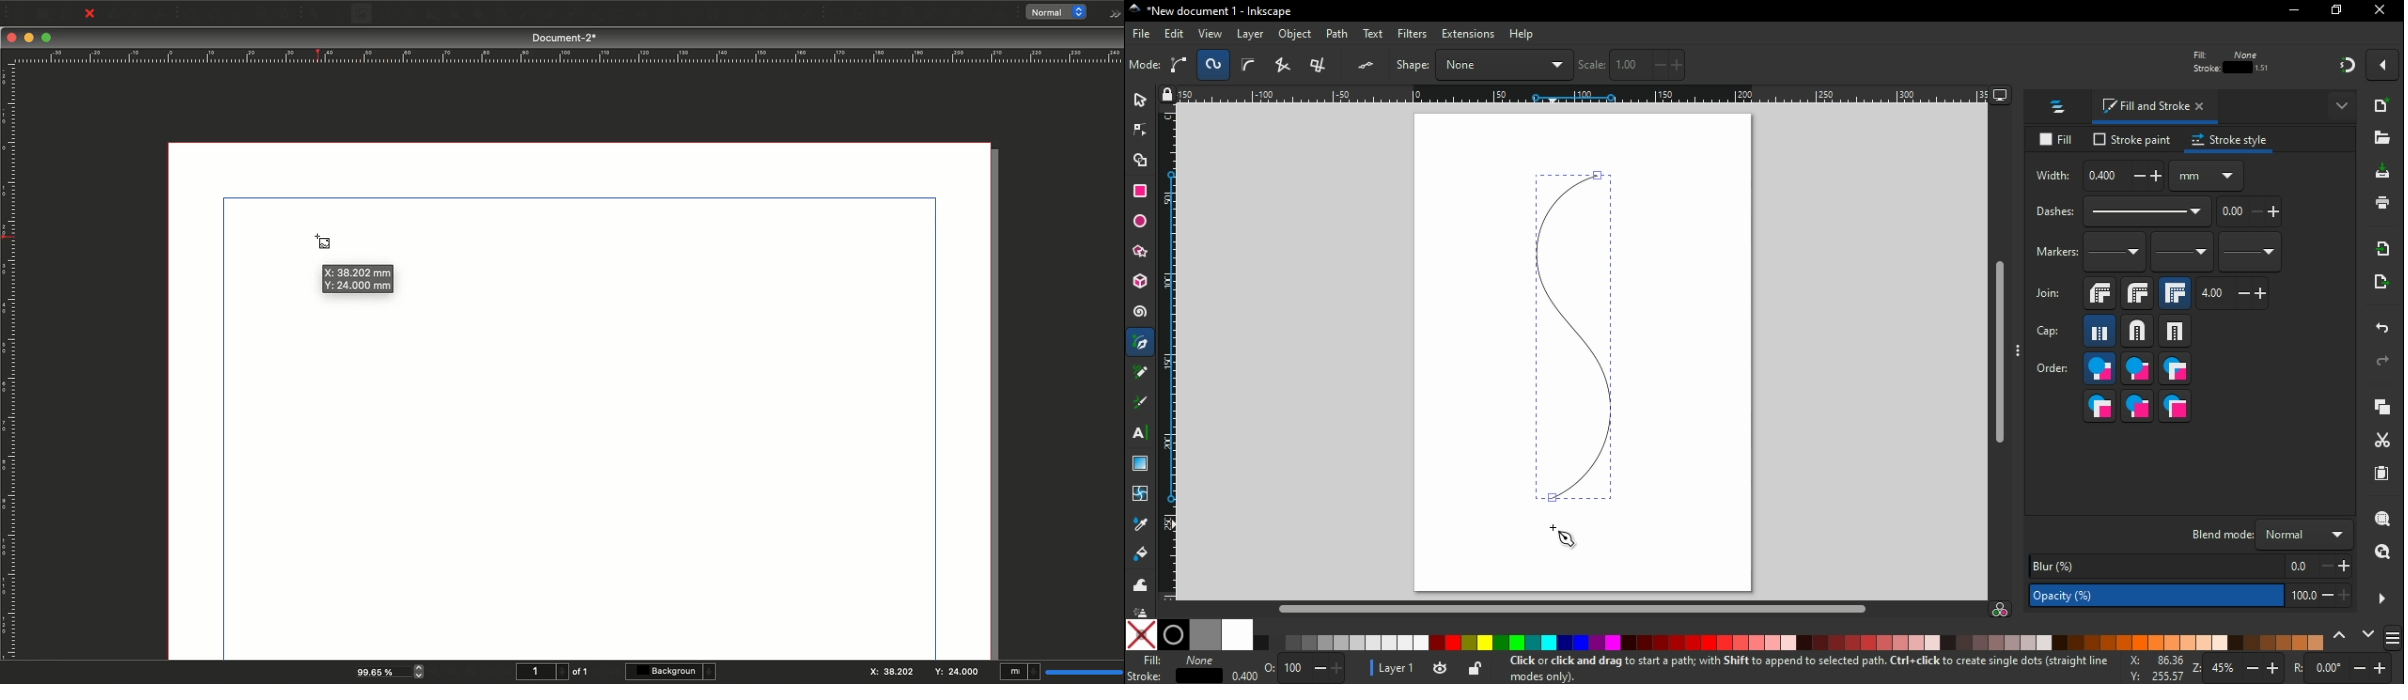 This screenshot has height=700, width=2408. Describe the element at coordinates (1413, 34) in the screenshot. I see `filters` at that location.